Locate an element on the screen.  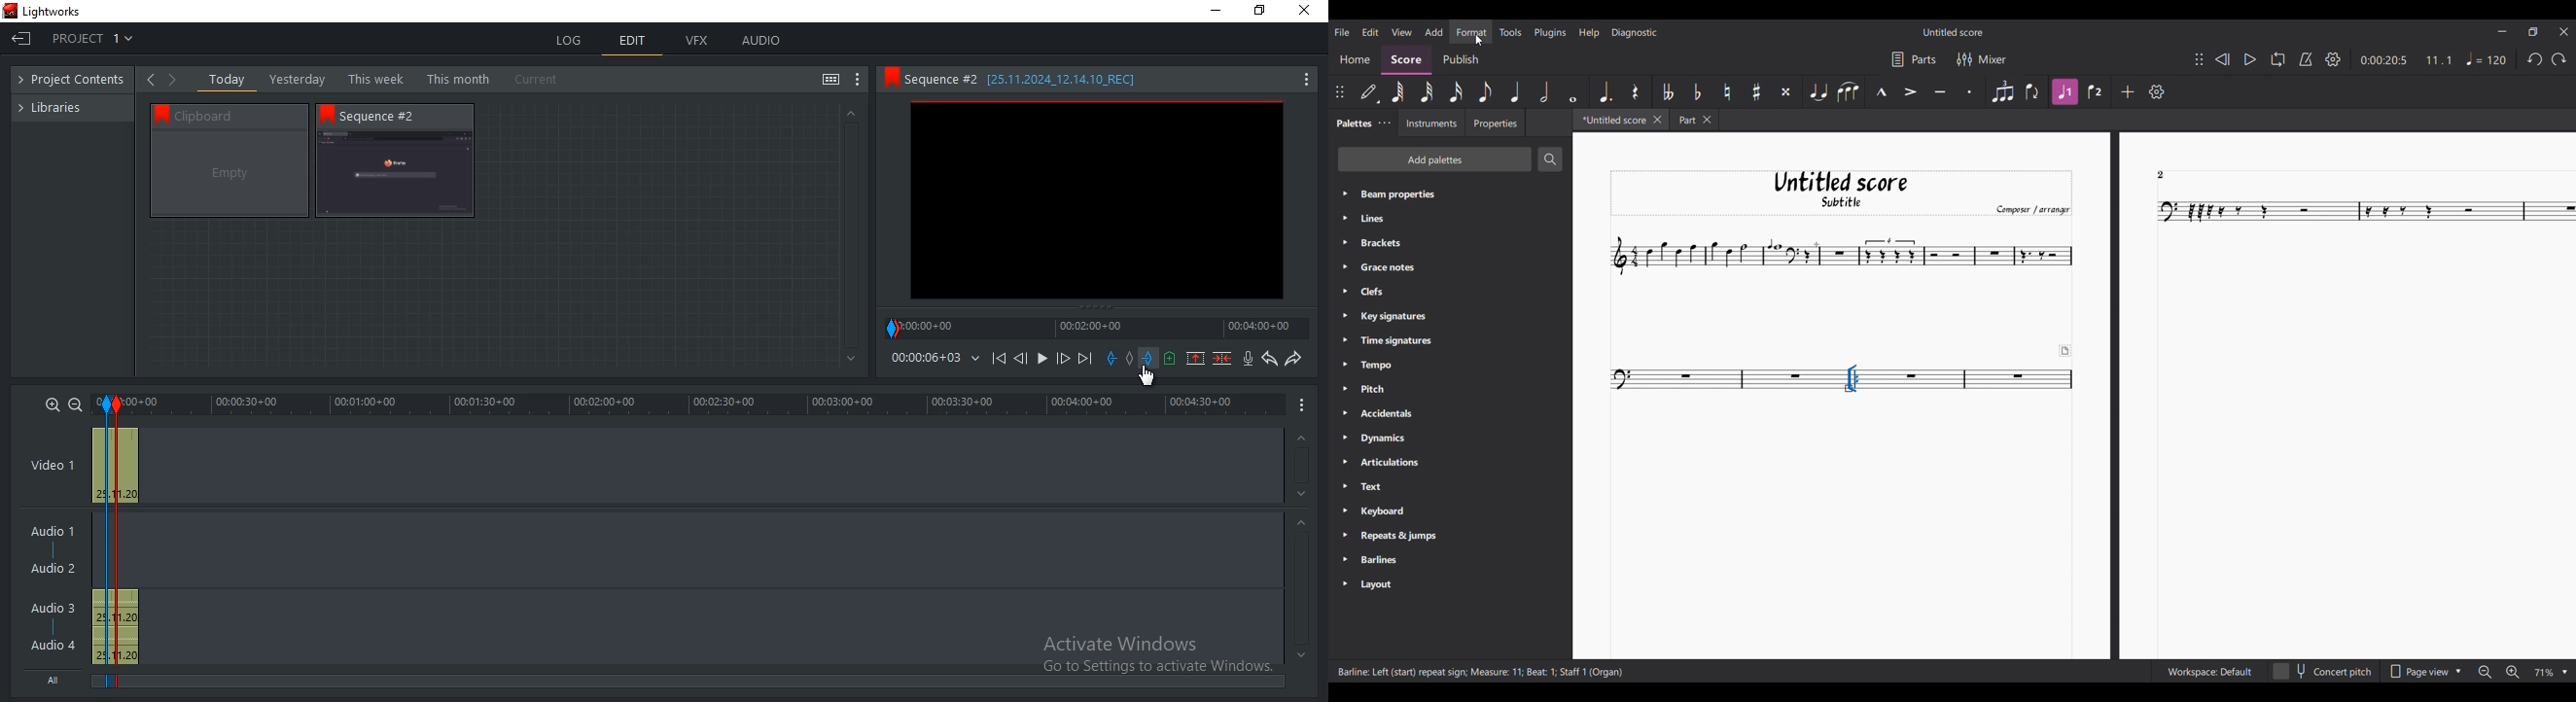
Current tab highlighted is located at coordinates (1612, 120).